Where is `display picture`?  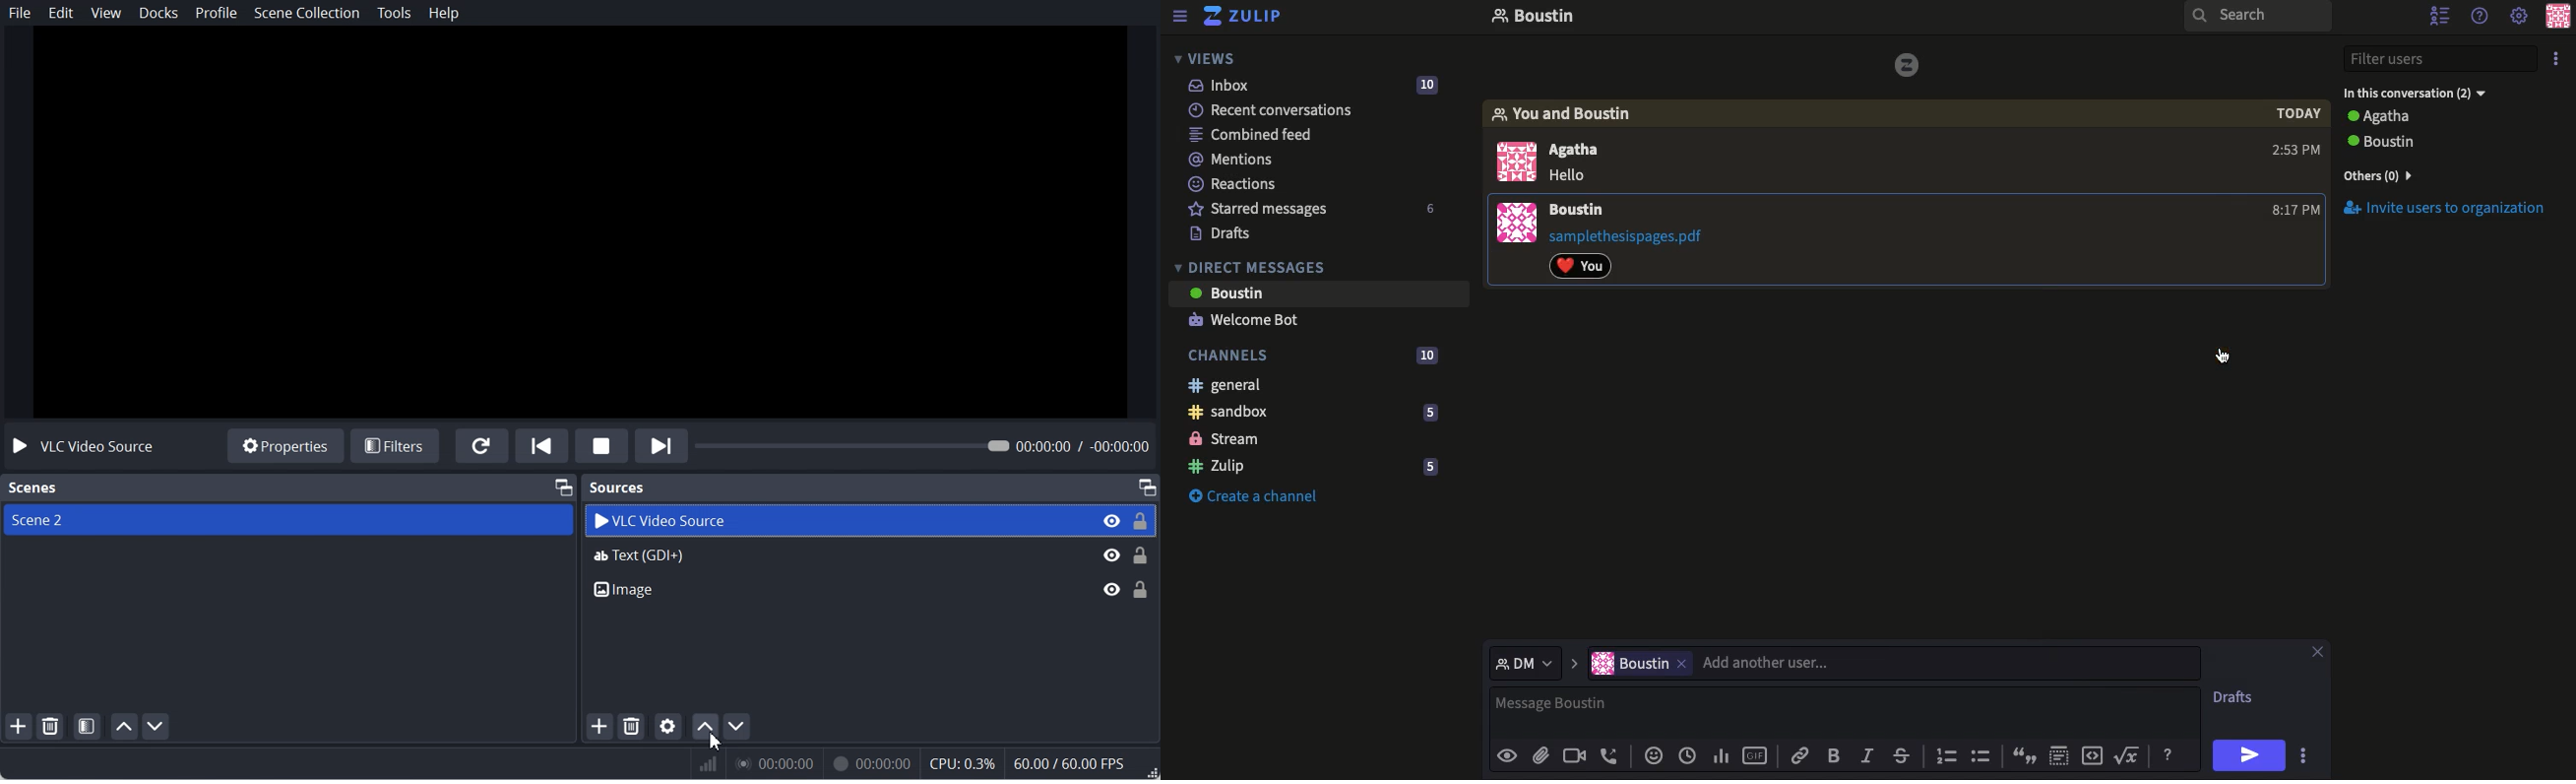 display picture is located at coordinates (1516, 161).